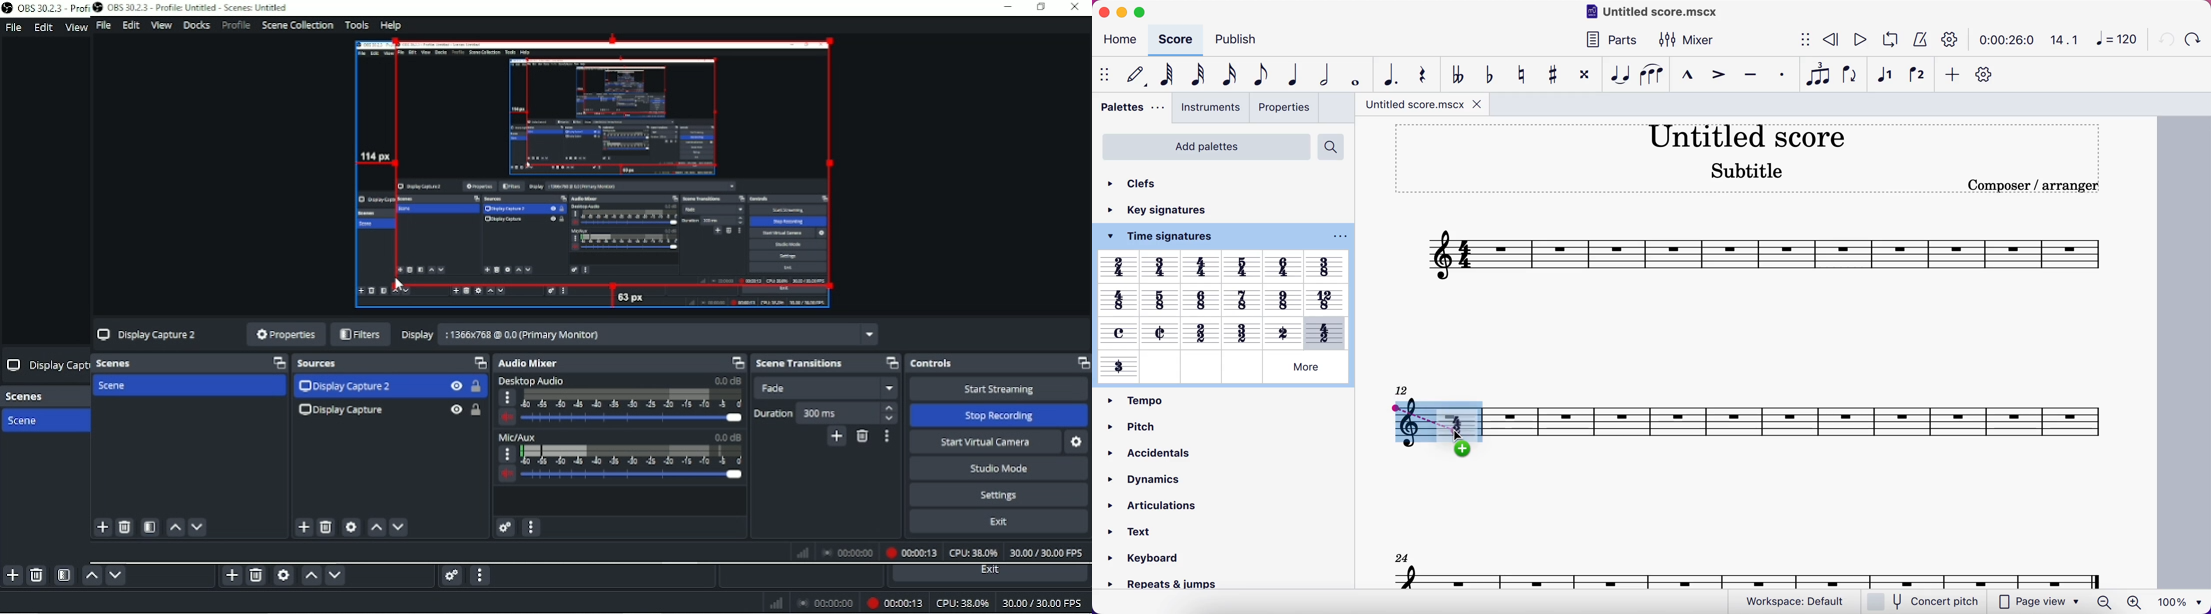 Image resolution: width=2212 pixels, height=616 pixels. What do you see at coordinates (508, 400) in the screenshot?
I see `more options` at bounding box center [508, 400].